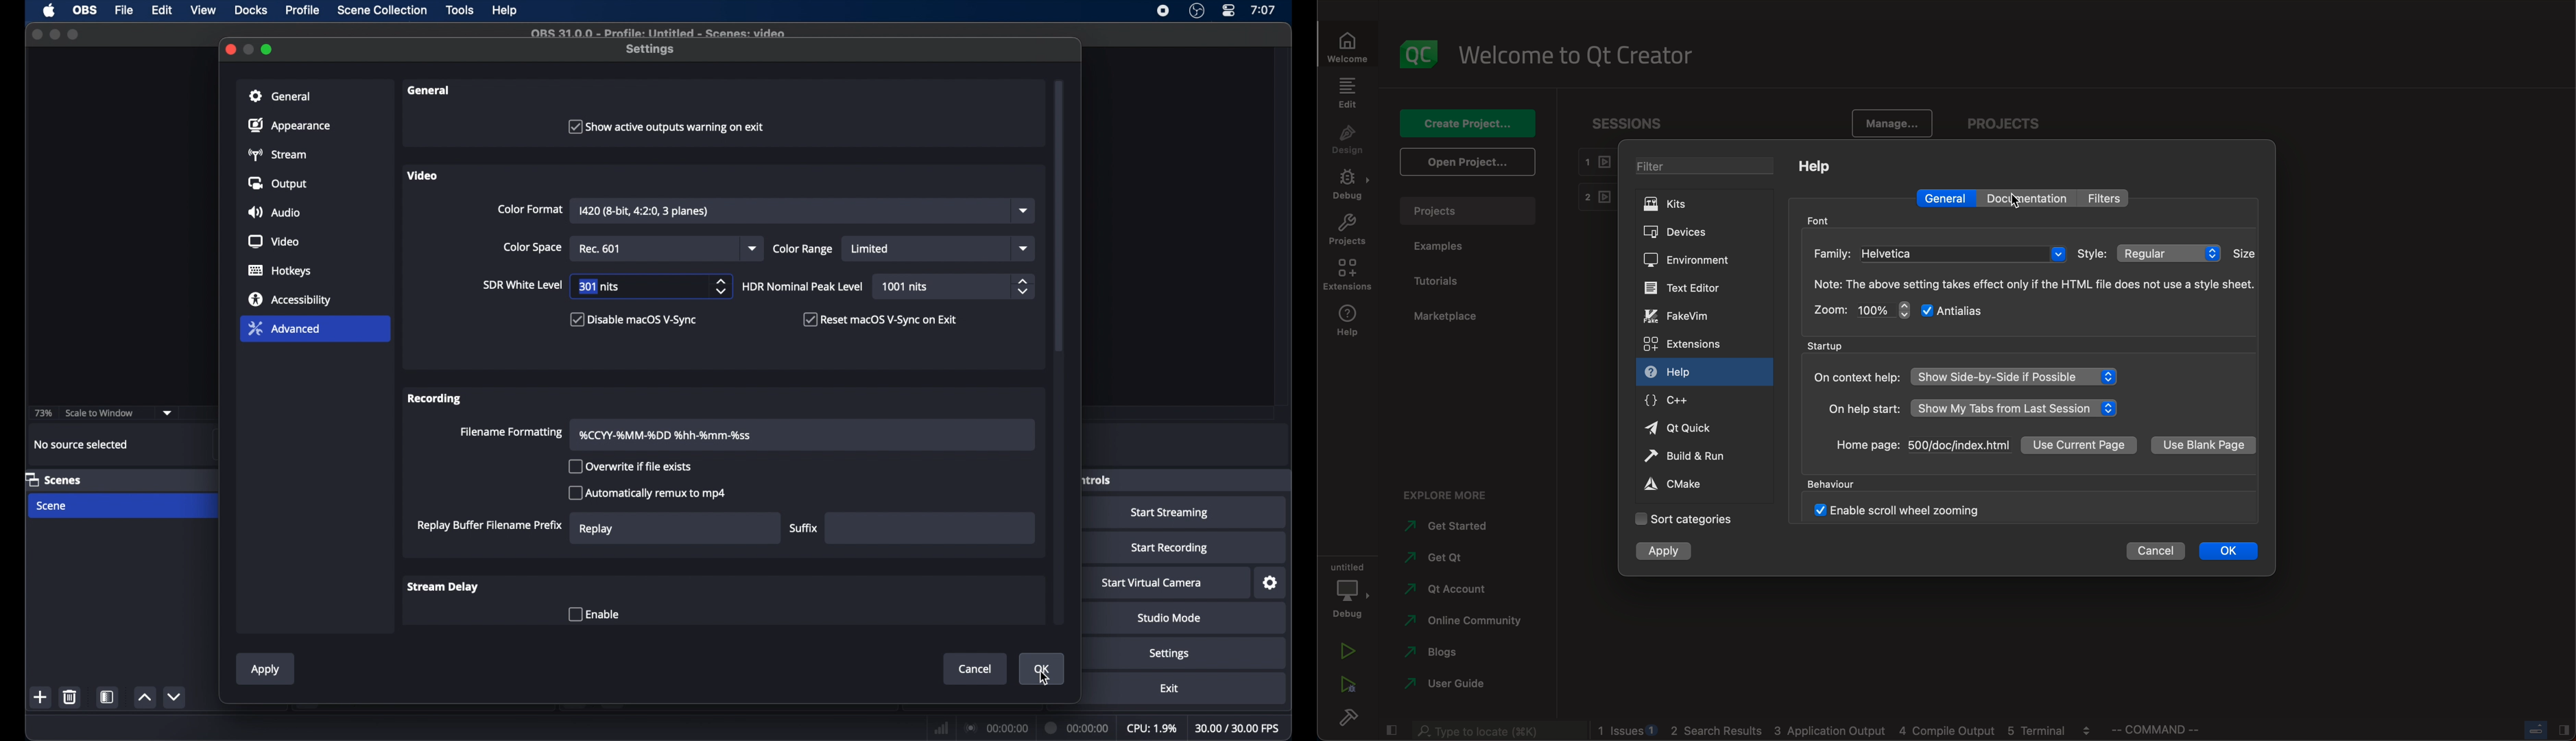 This screenshot has height=756, width=2576. What do you see at coordinates (289, 299) in the screenshot?
I see `accessibility` at bounding box center [289, 299].